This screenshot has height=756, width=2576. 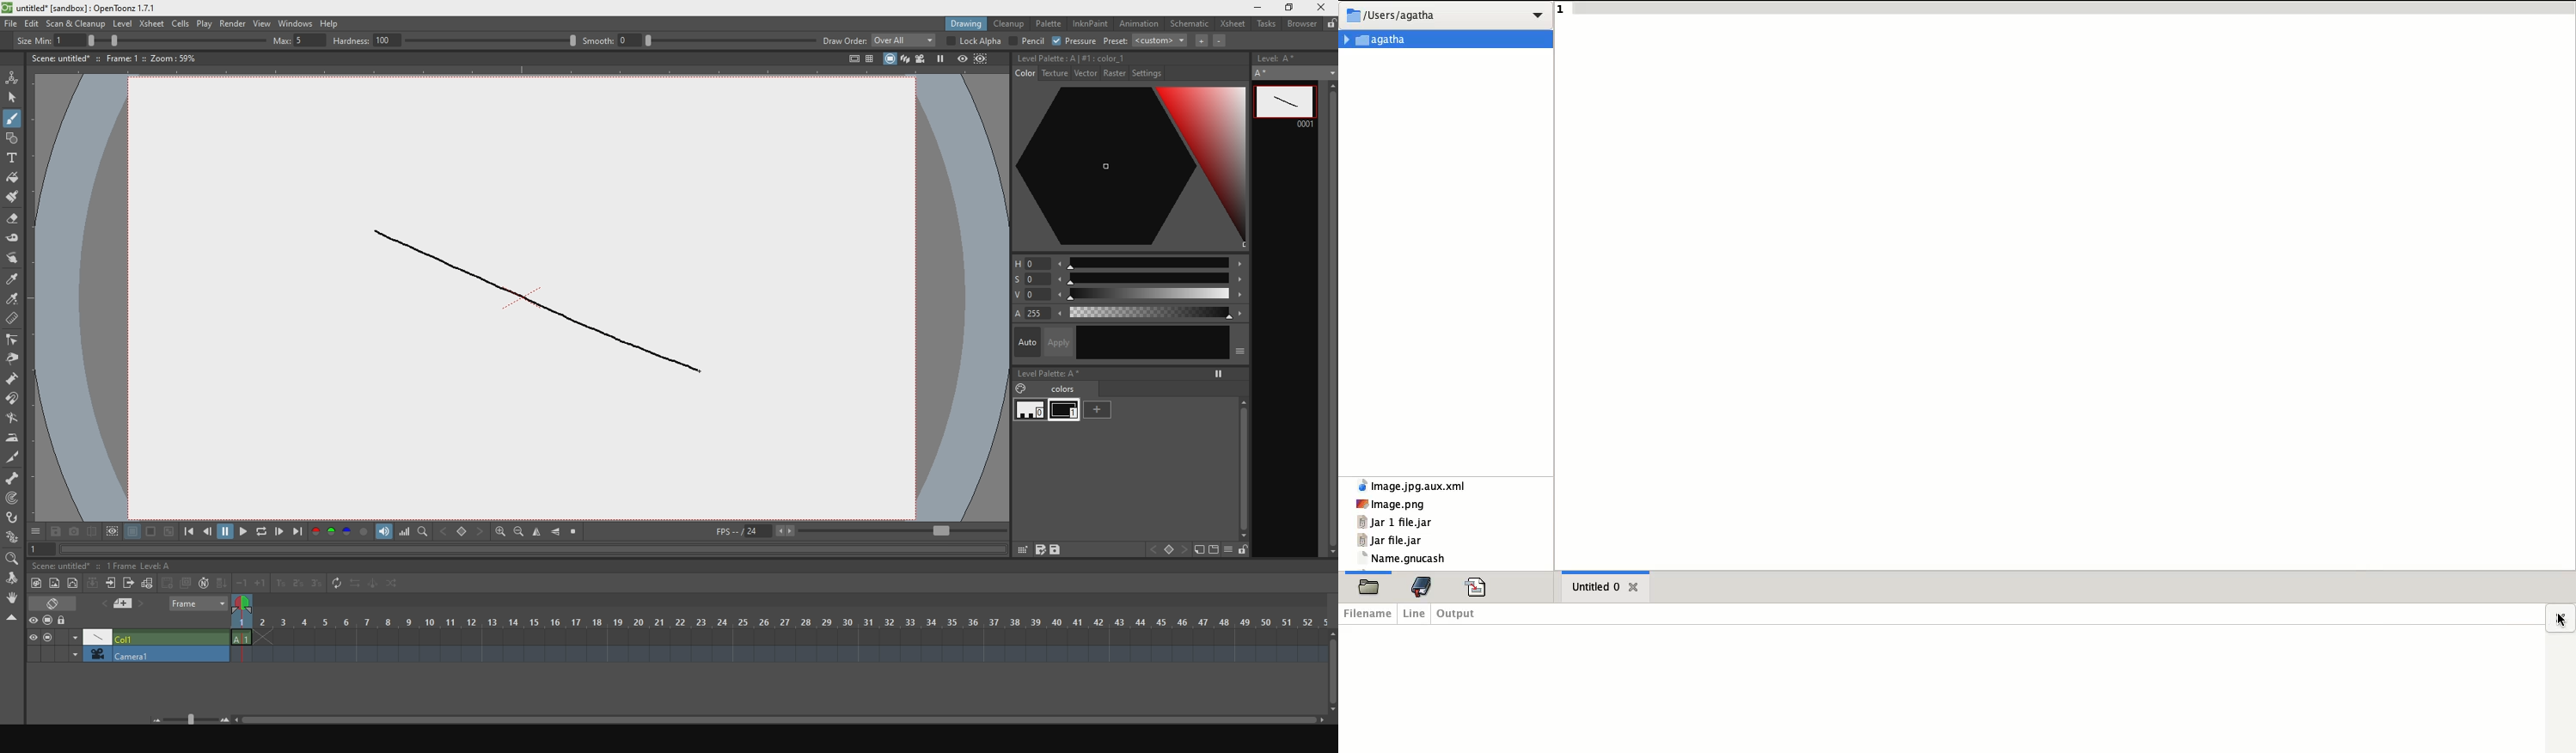 What do you see at coordinates (13, 618) in the screenshot?
I see `close` at bounding box center [13, 618].